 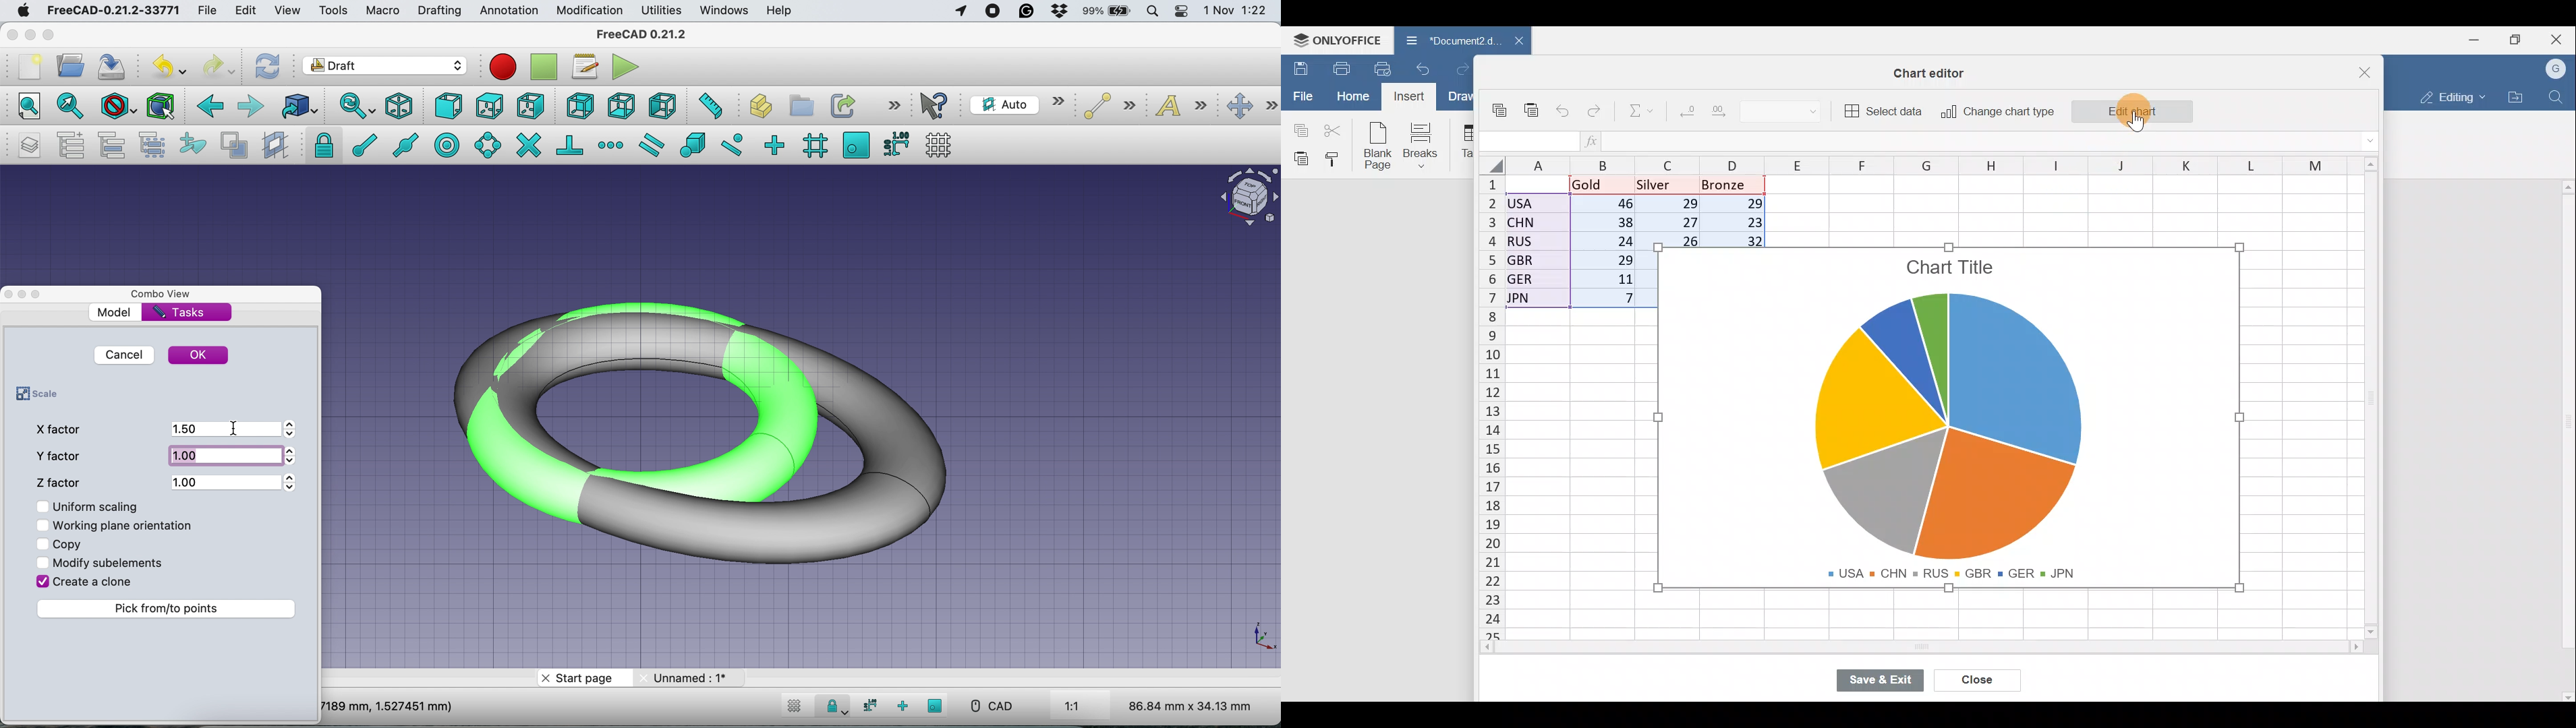 I want to click on snap lock, so click(x=319, y=145).